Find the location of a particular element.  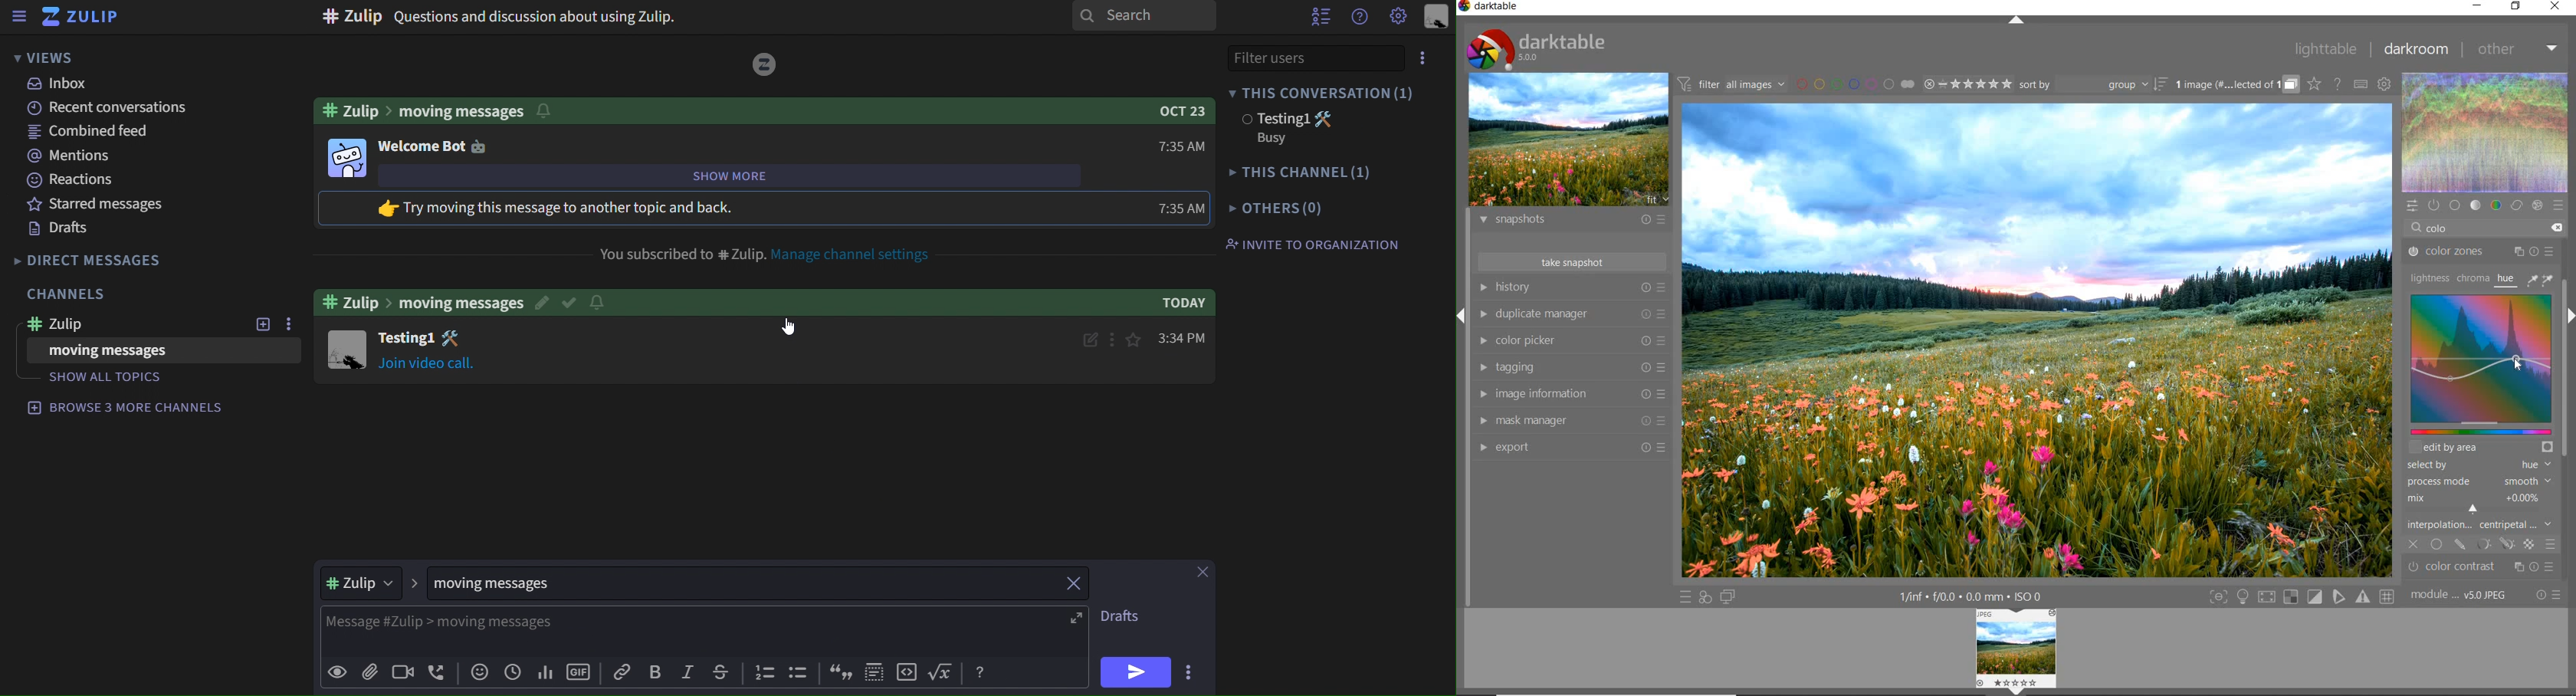

add file is located at coordinates (368, 671).